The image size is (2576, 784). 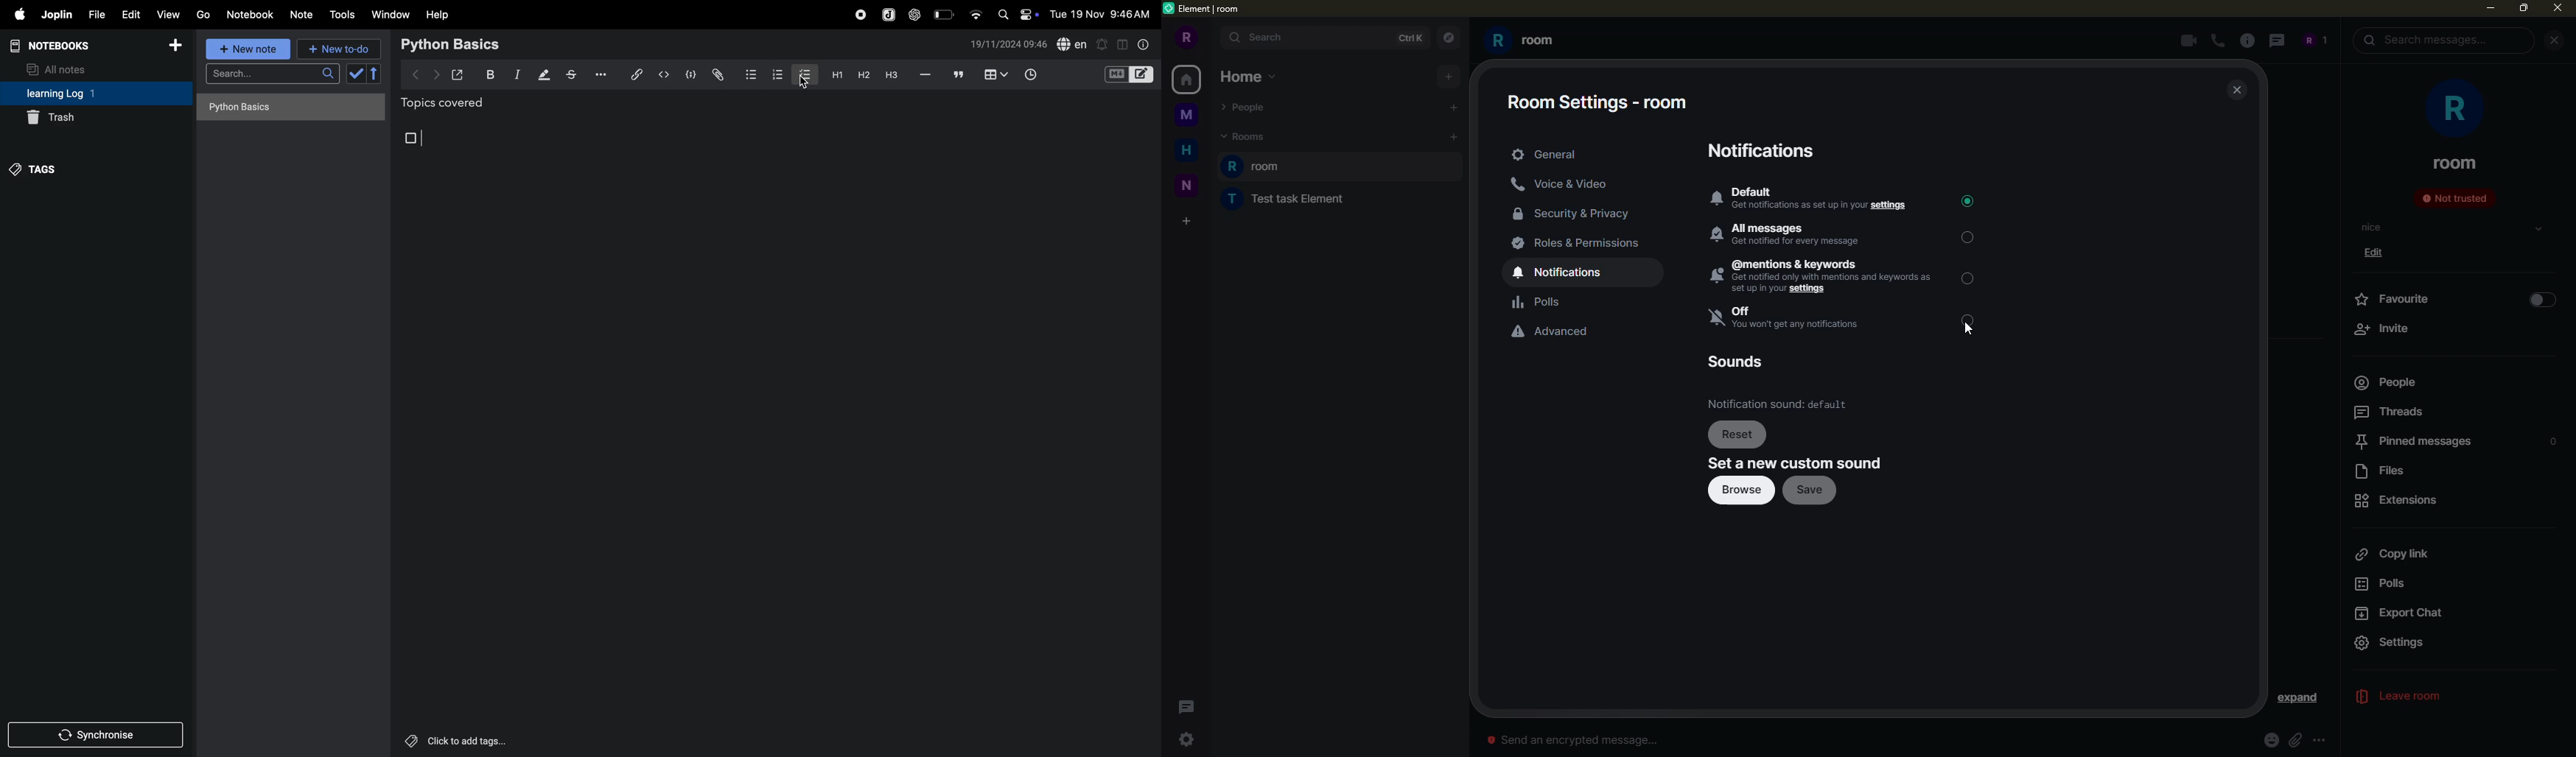 I want to click on M, so click(x=1189, y=118).